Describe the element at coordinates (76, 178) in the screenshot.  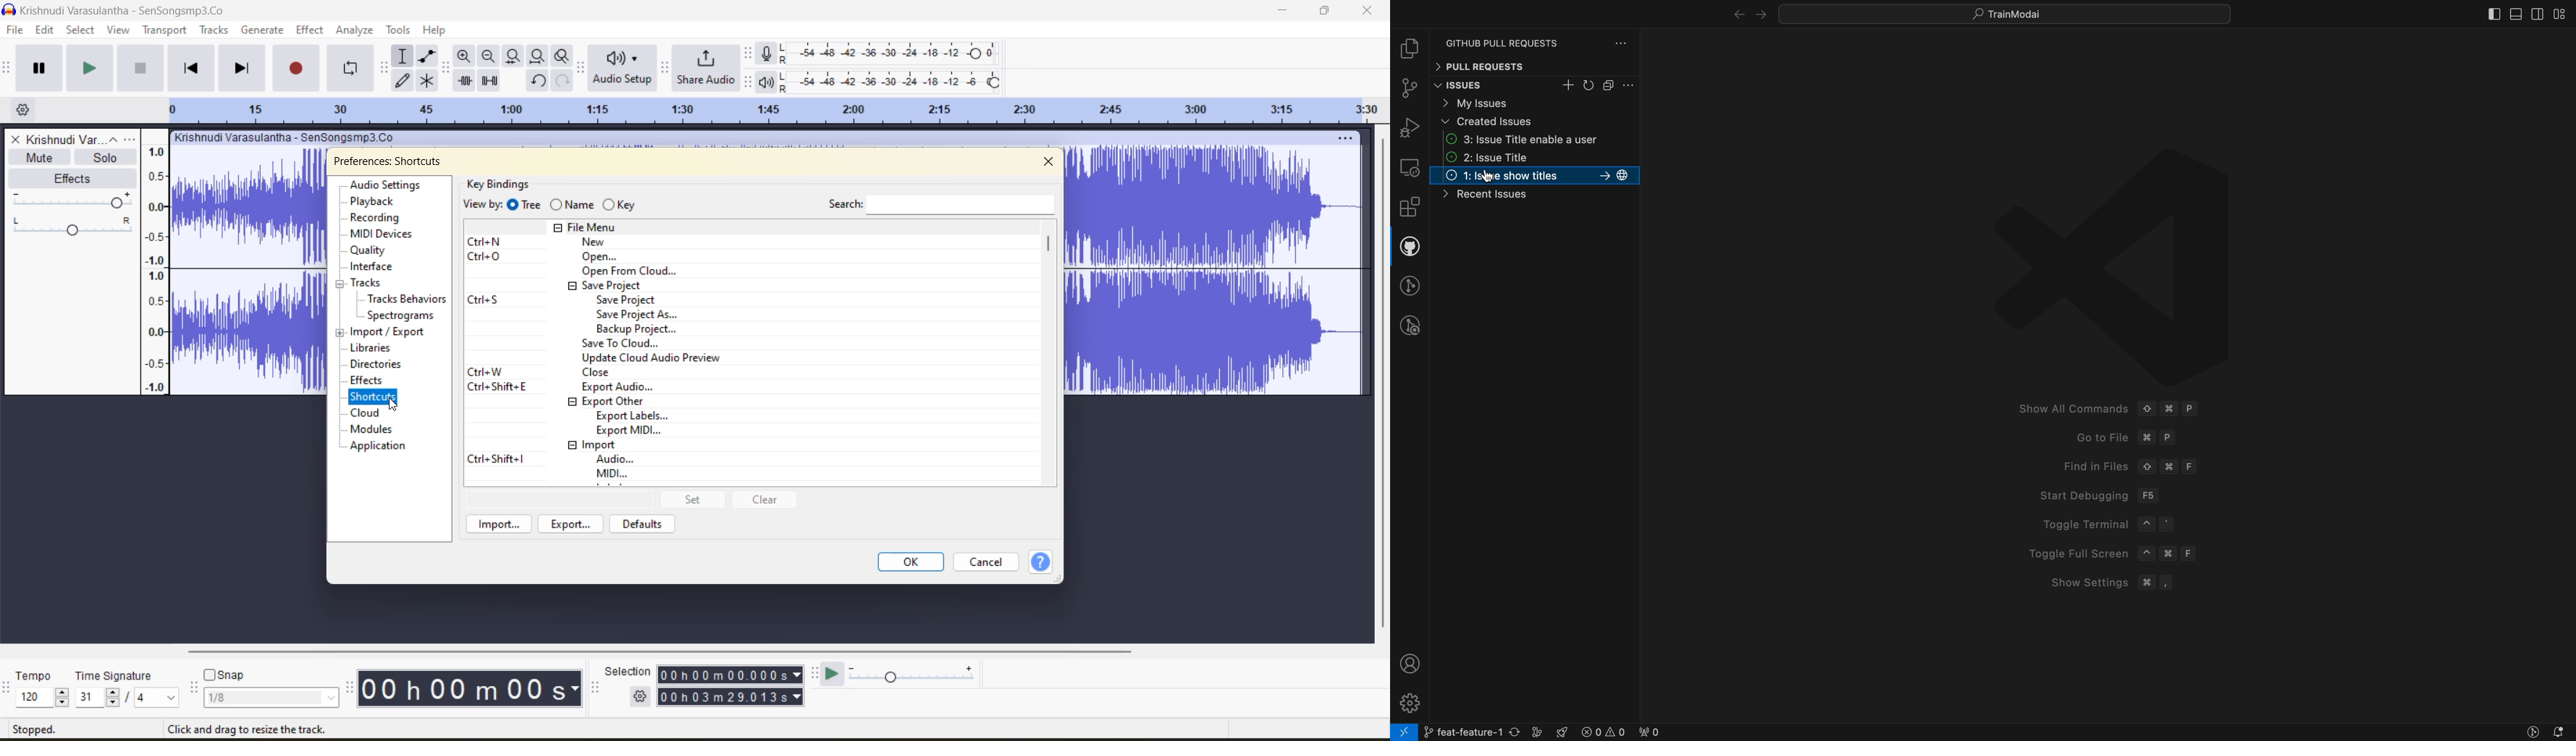
I see `effects` at that location.